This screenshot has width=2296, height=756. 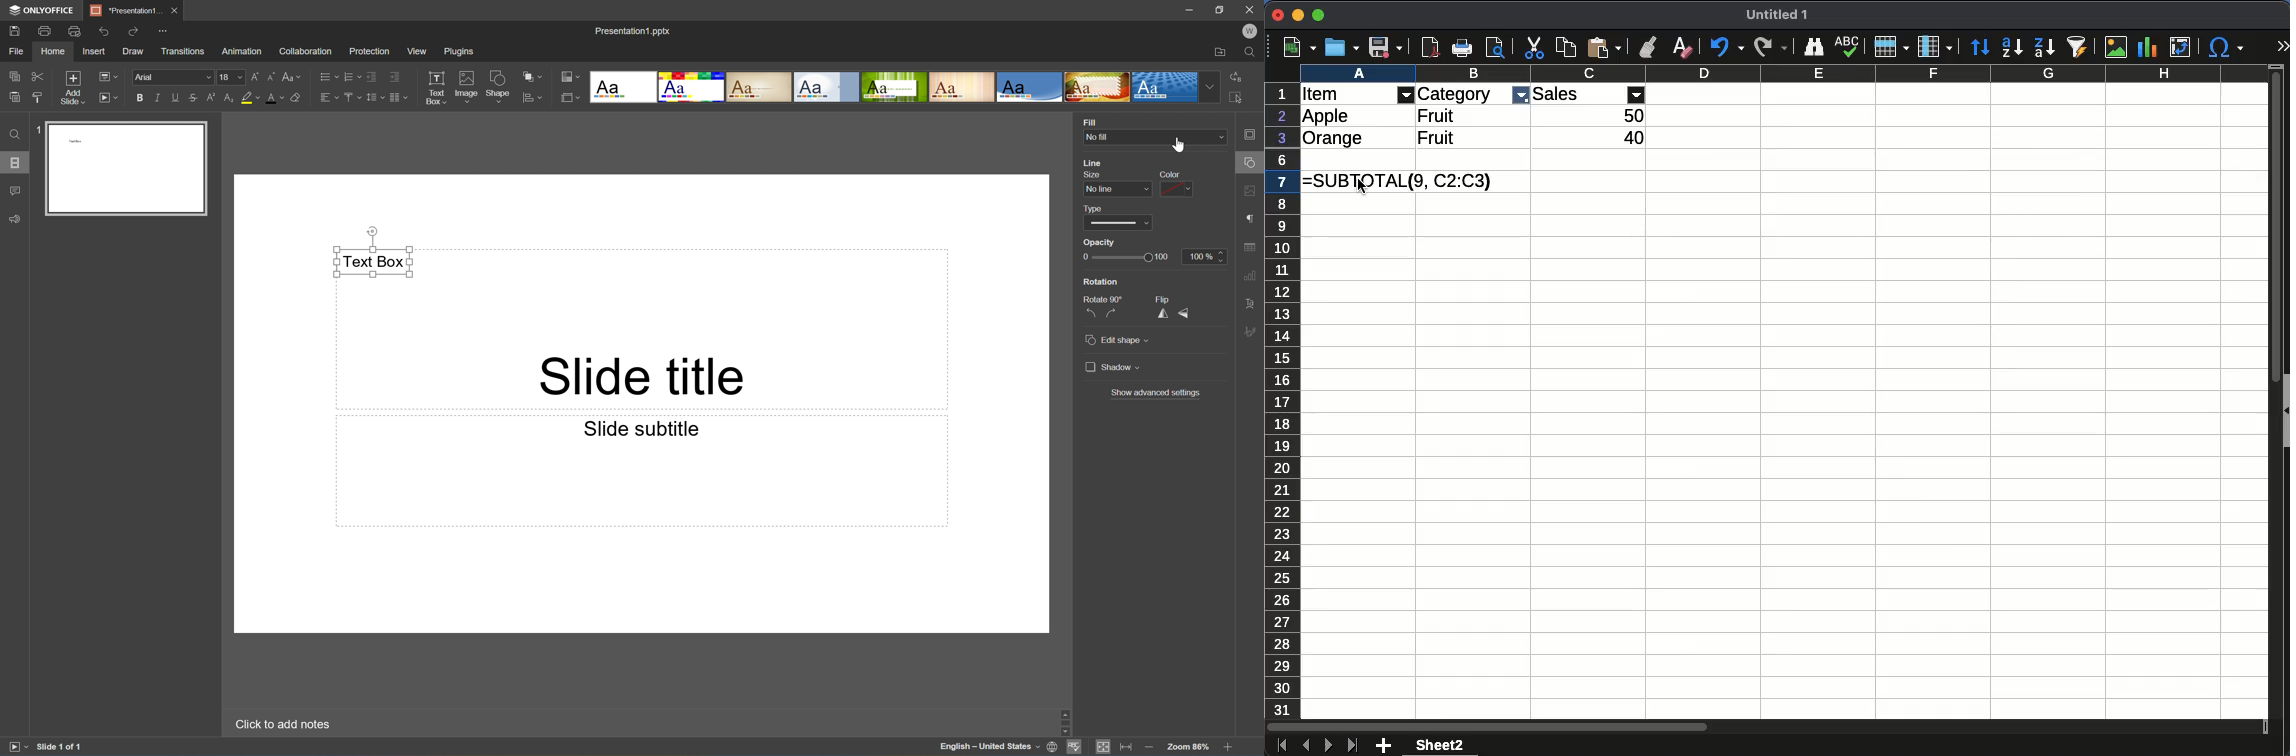 I want to click on Animation, so click(x=244, y=51).